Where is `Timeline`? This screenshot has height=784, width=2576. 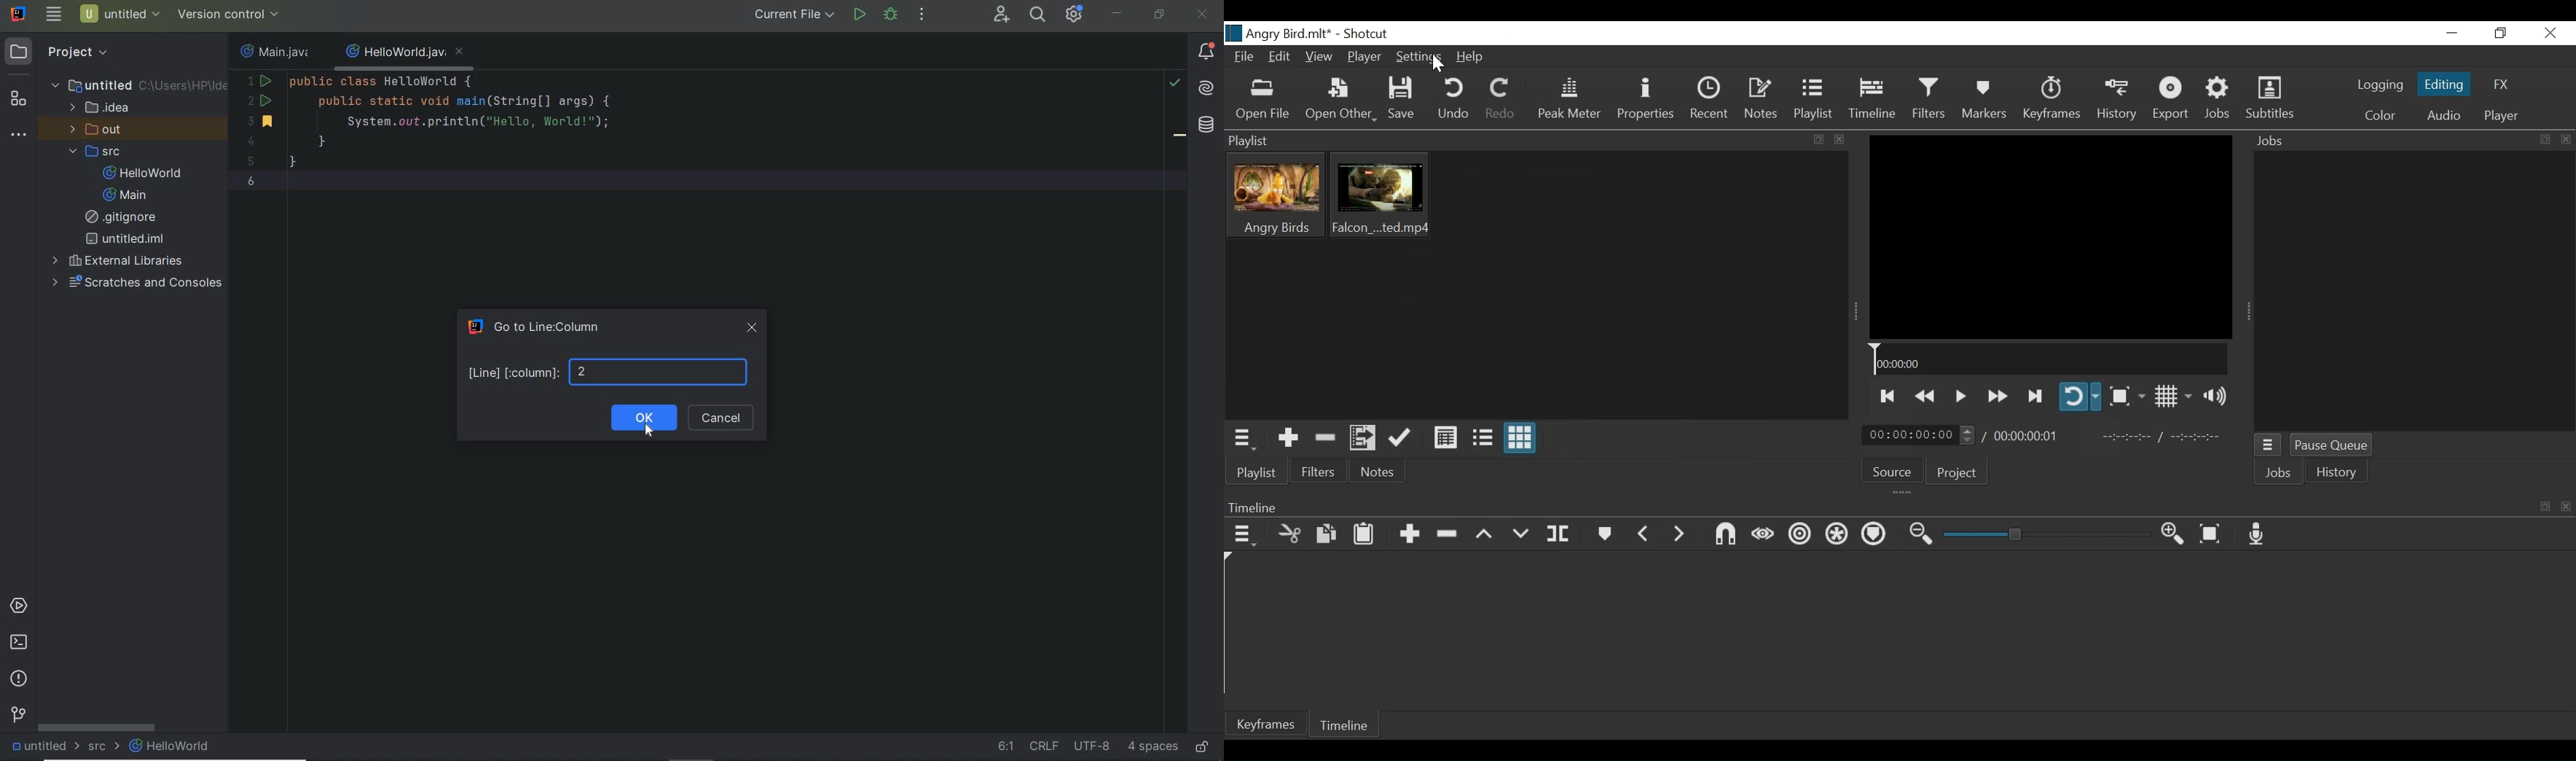
Timeline is located at coordinates (2051, 359).